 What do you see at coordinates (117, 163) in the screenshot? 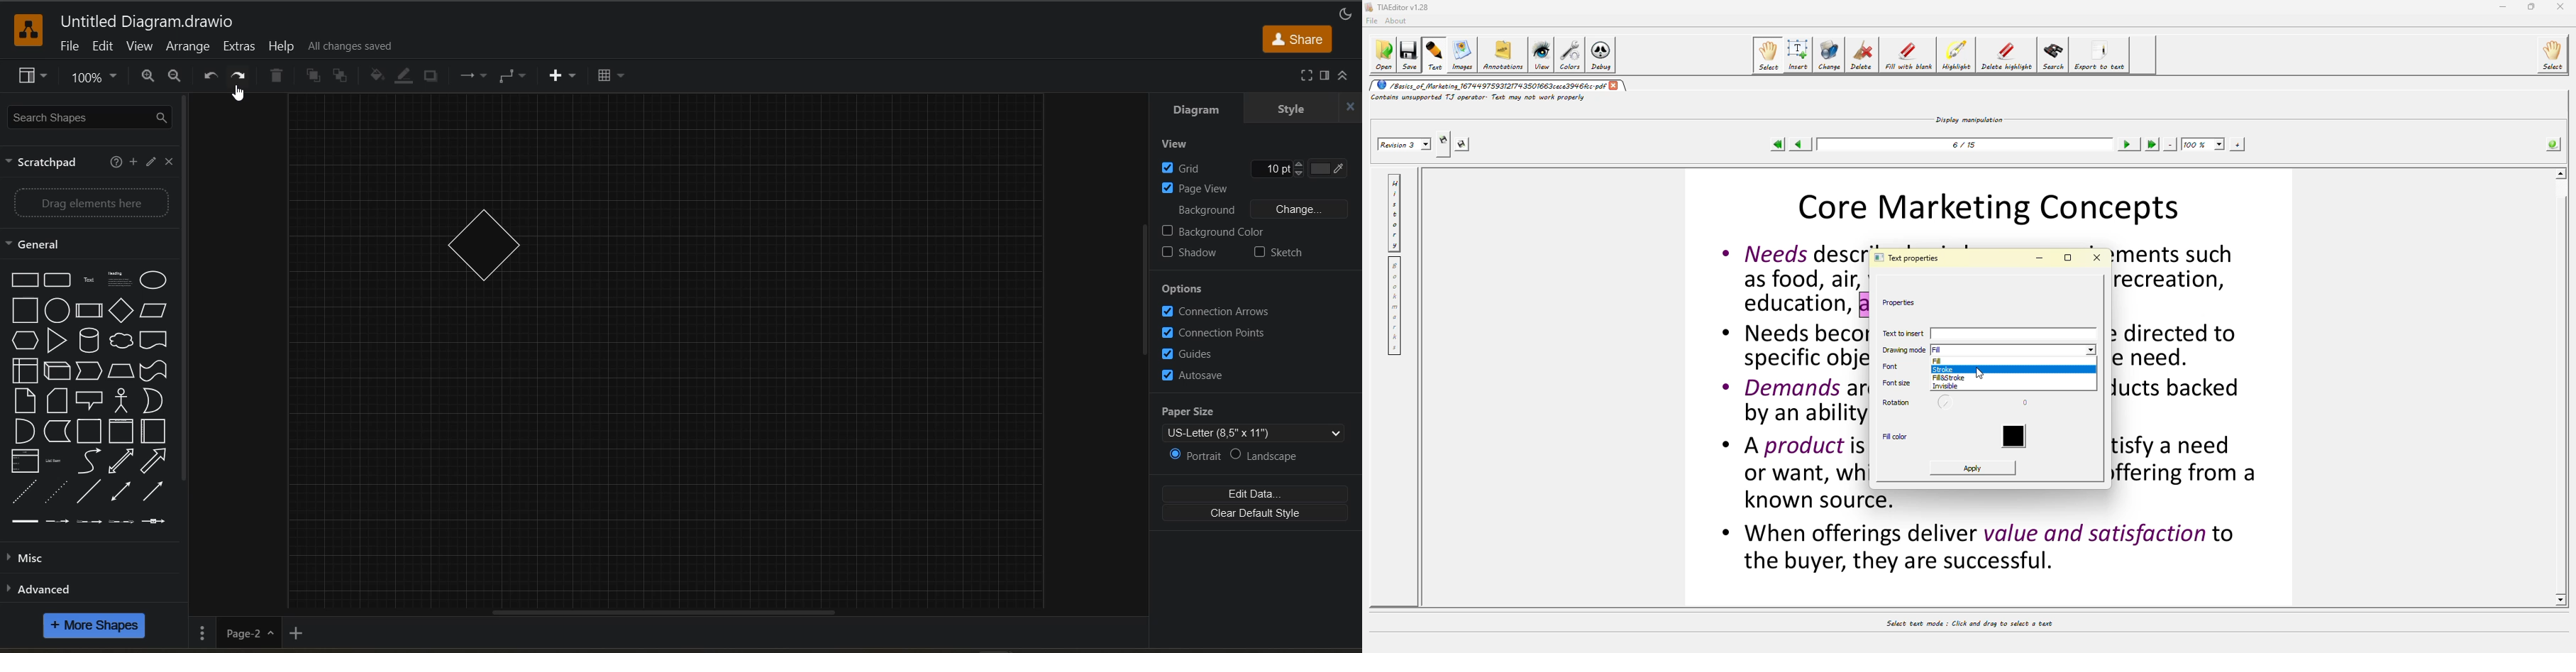
I see `help` at bounding box center [117, 163].